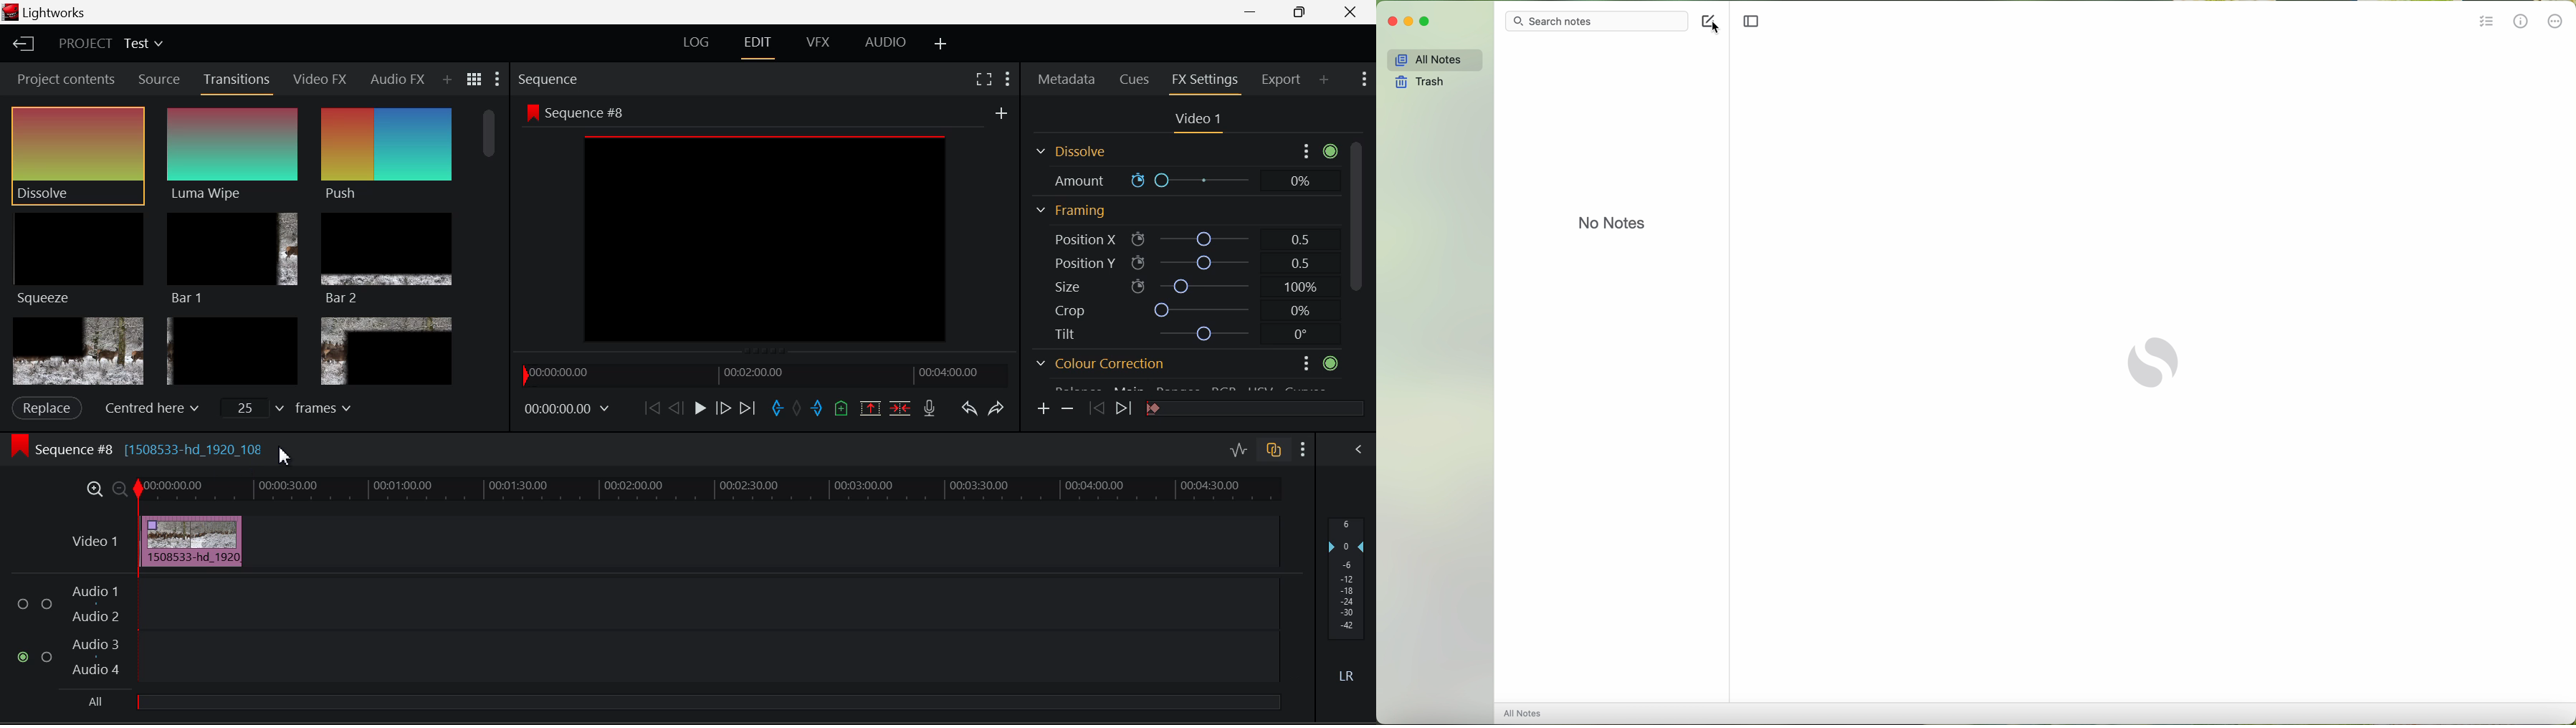 This screenshot has height=728, width=2576. Describe the element at coordinates (706, 658) in the screenshot. I see `Audio Input Field` at that location.